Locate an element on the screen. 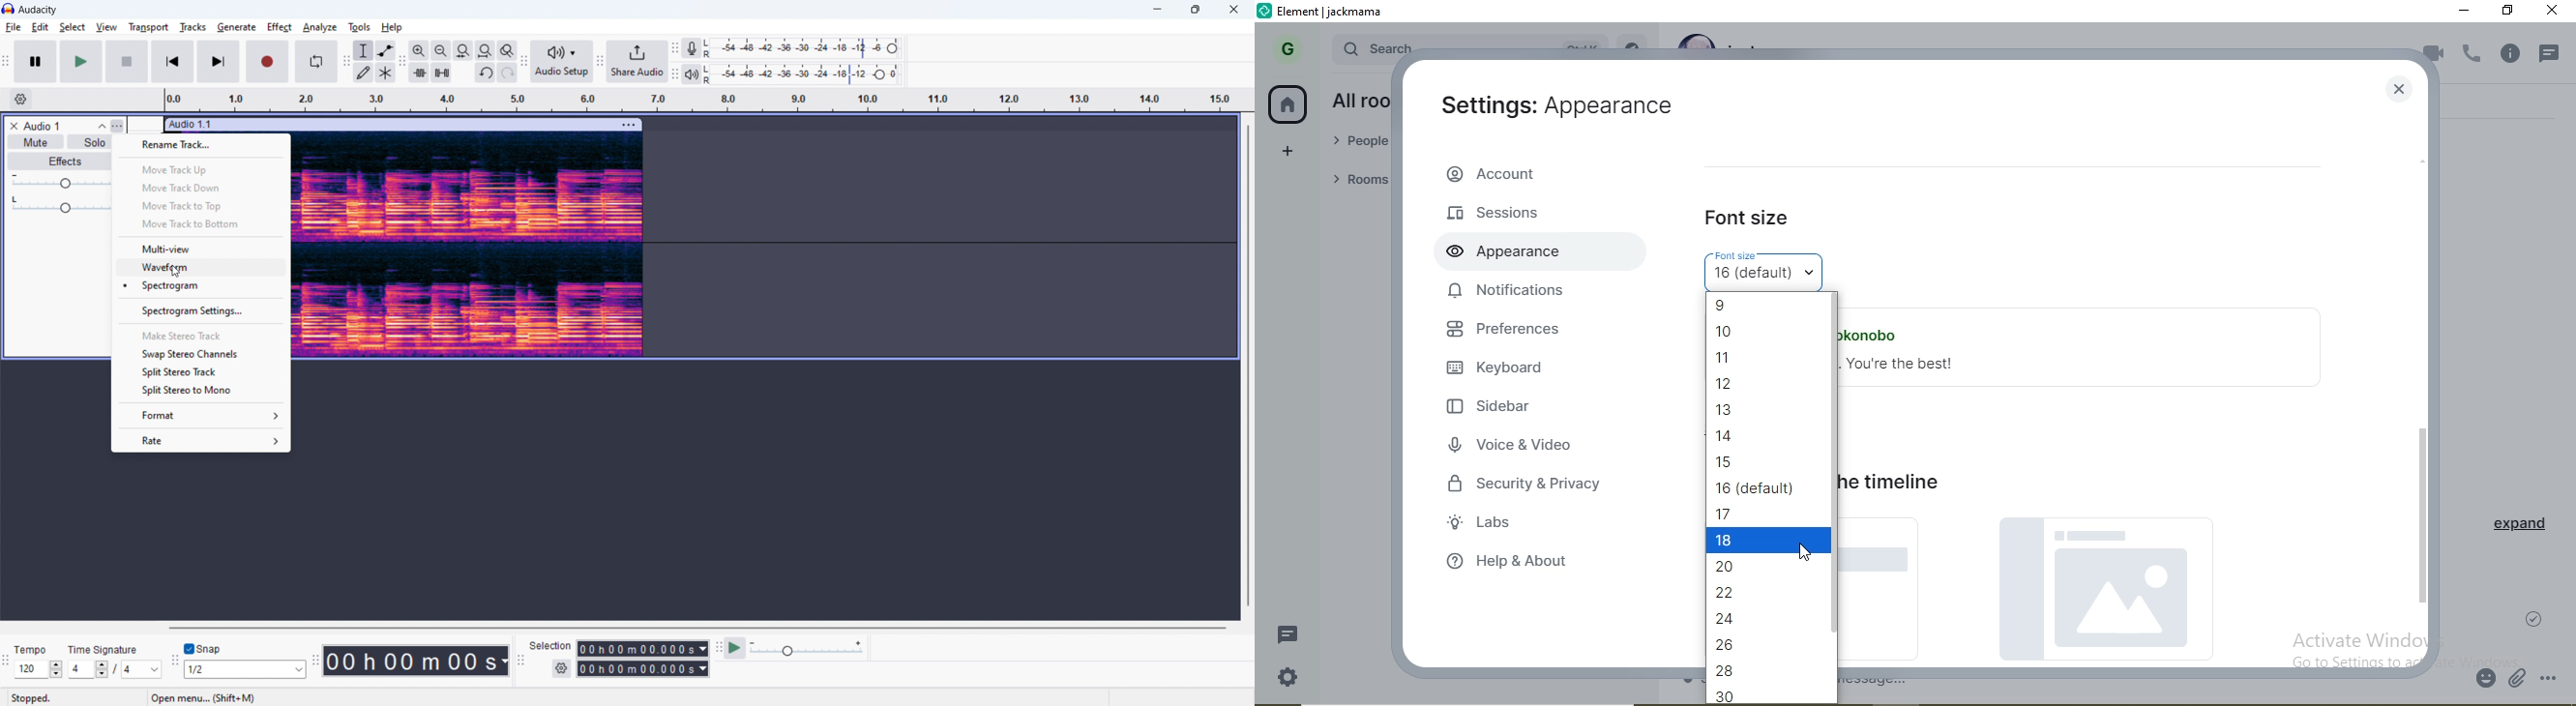 This screenshot has width=2576, height=728. file is located at coordinates (13, 27).